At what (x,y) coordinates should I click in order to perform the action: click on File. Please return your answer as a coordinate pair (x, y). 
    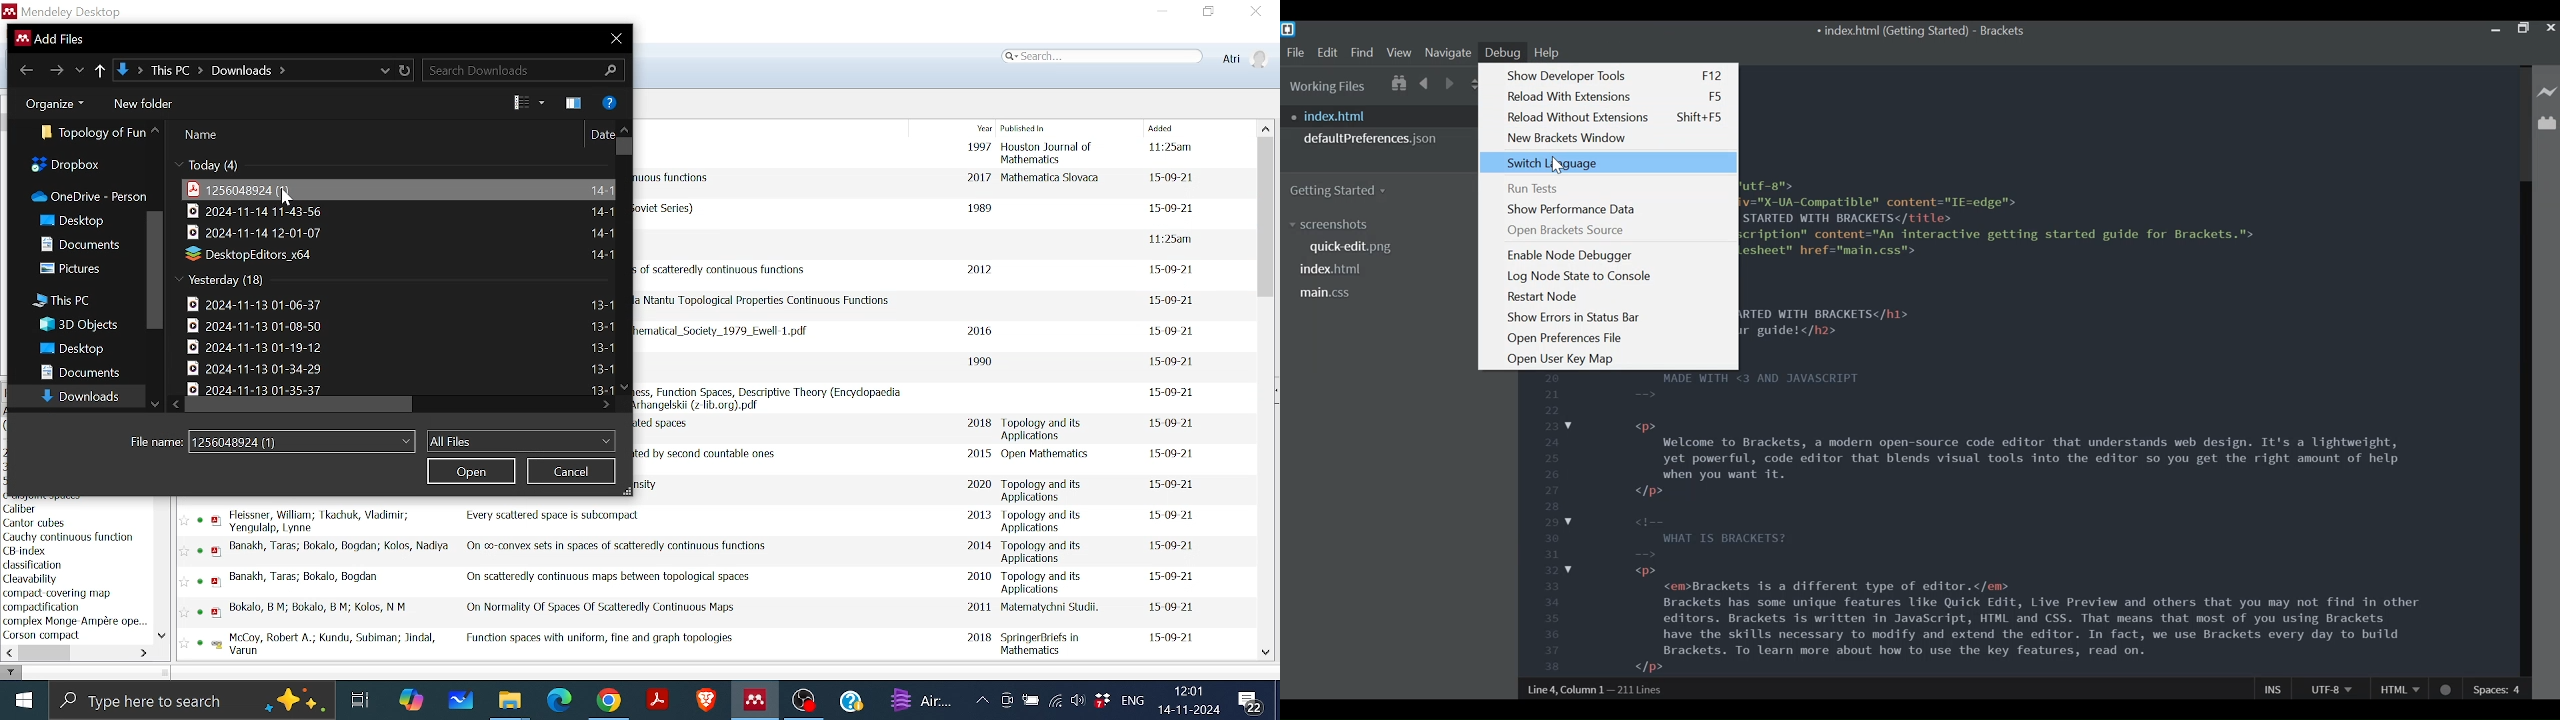
    Looking at the image, I should click on (254, 349).